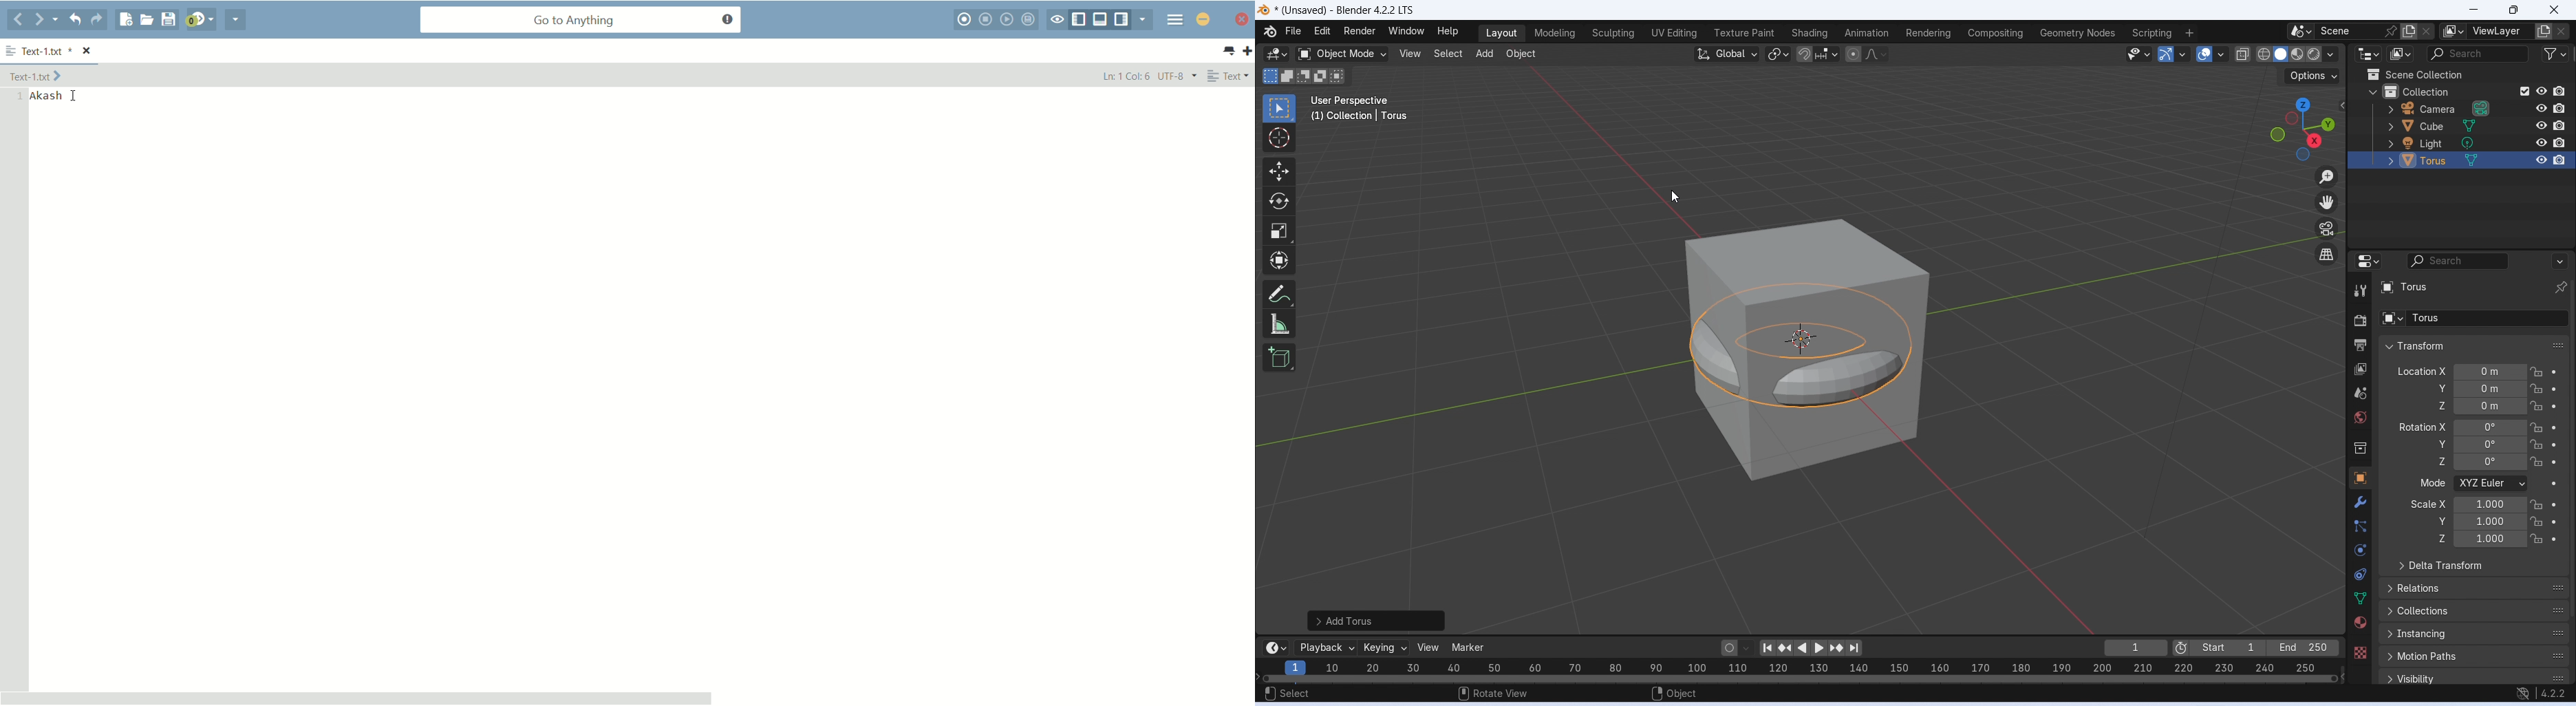  Describe the element at coordinates (46, 20) in the screenshot. I see `forward` at that location.